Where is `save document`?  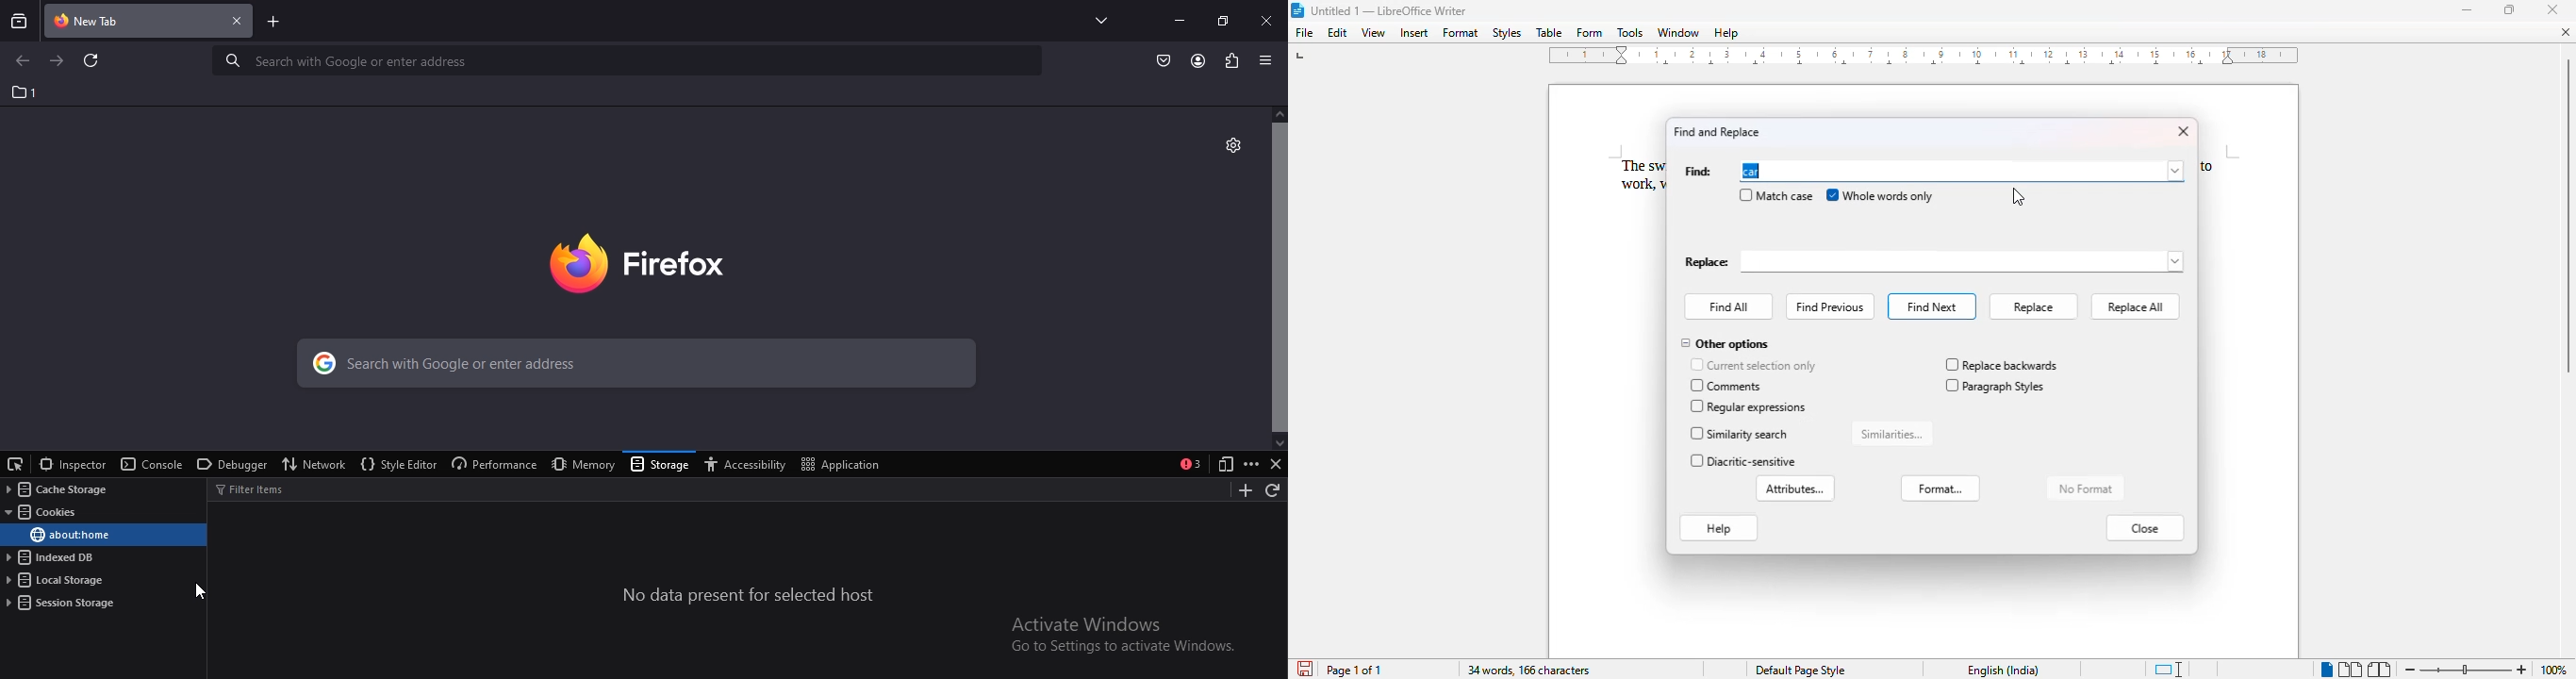 save document is located at coordinates (1303, 669).